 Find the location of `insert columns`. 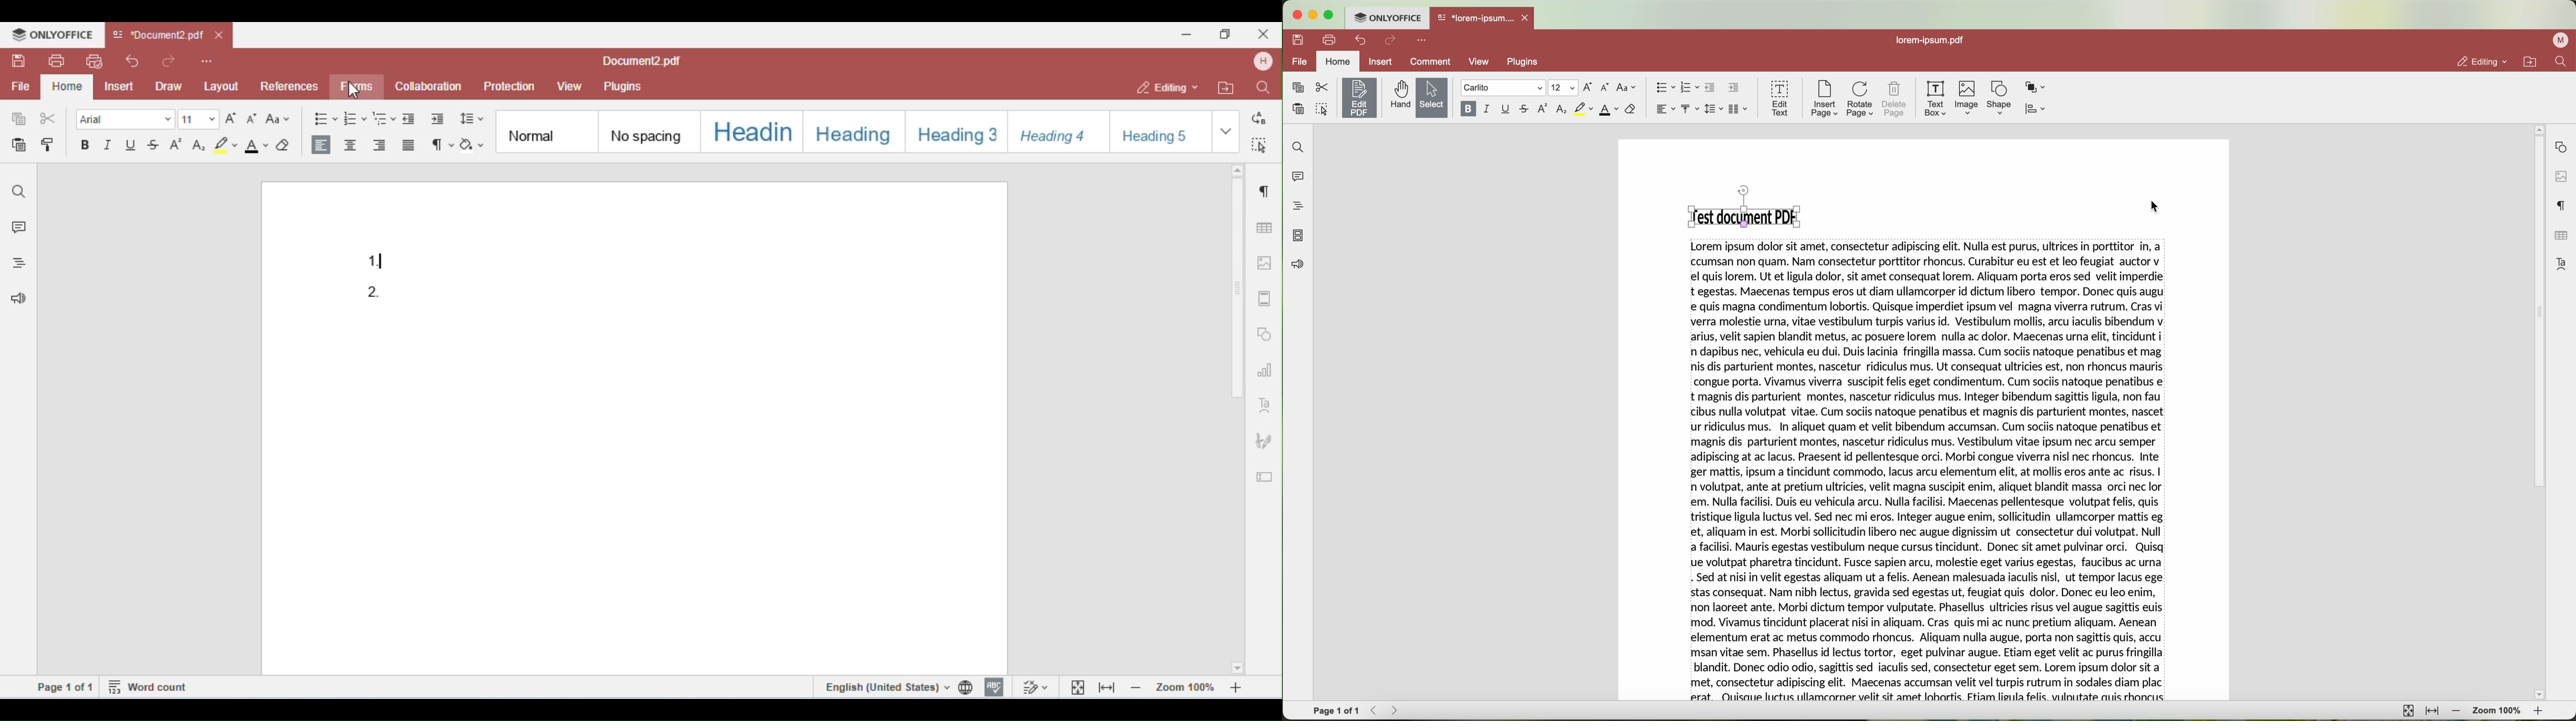

insert columns is located at coordinates (1740, 109).